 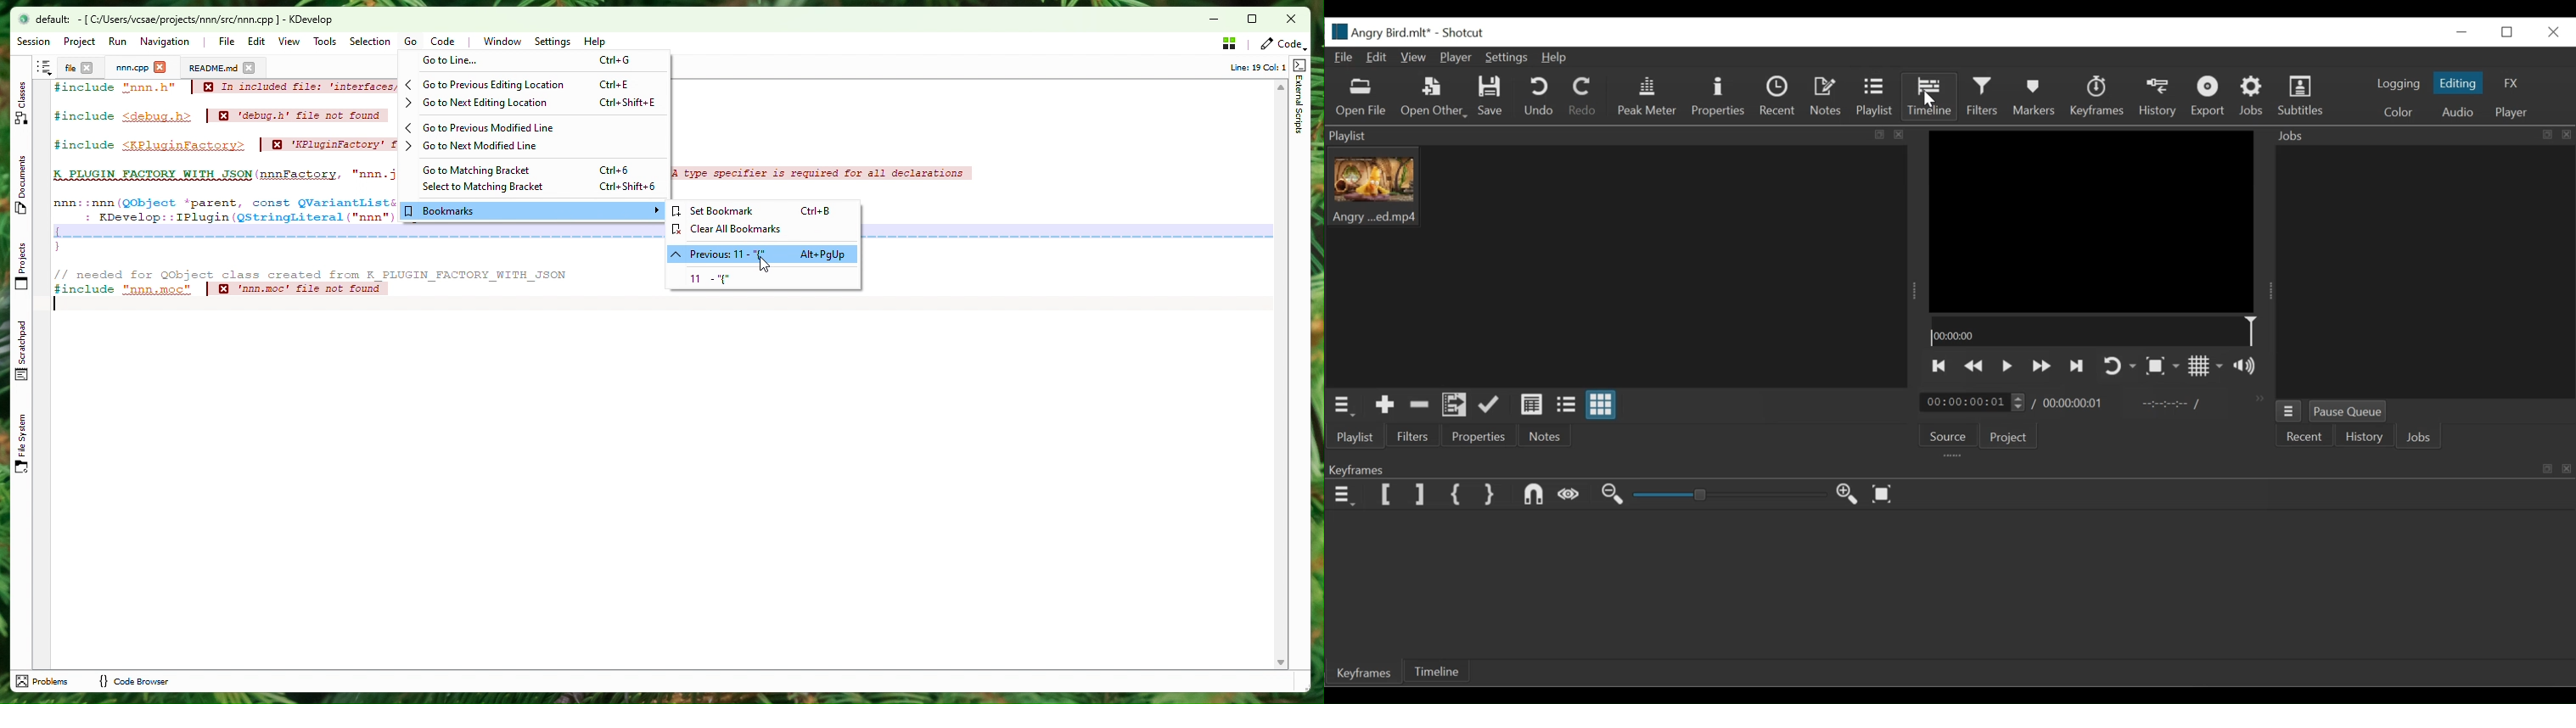 I want to click on In point, so click(x=2170, y=403).